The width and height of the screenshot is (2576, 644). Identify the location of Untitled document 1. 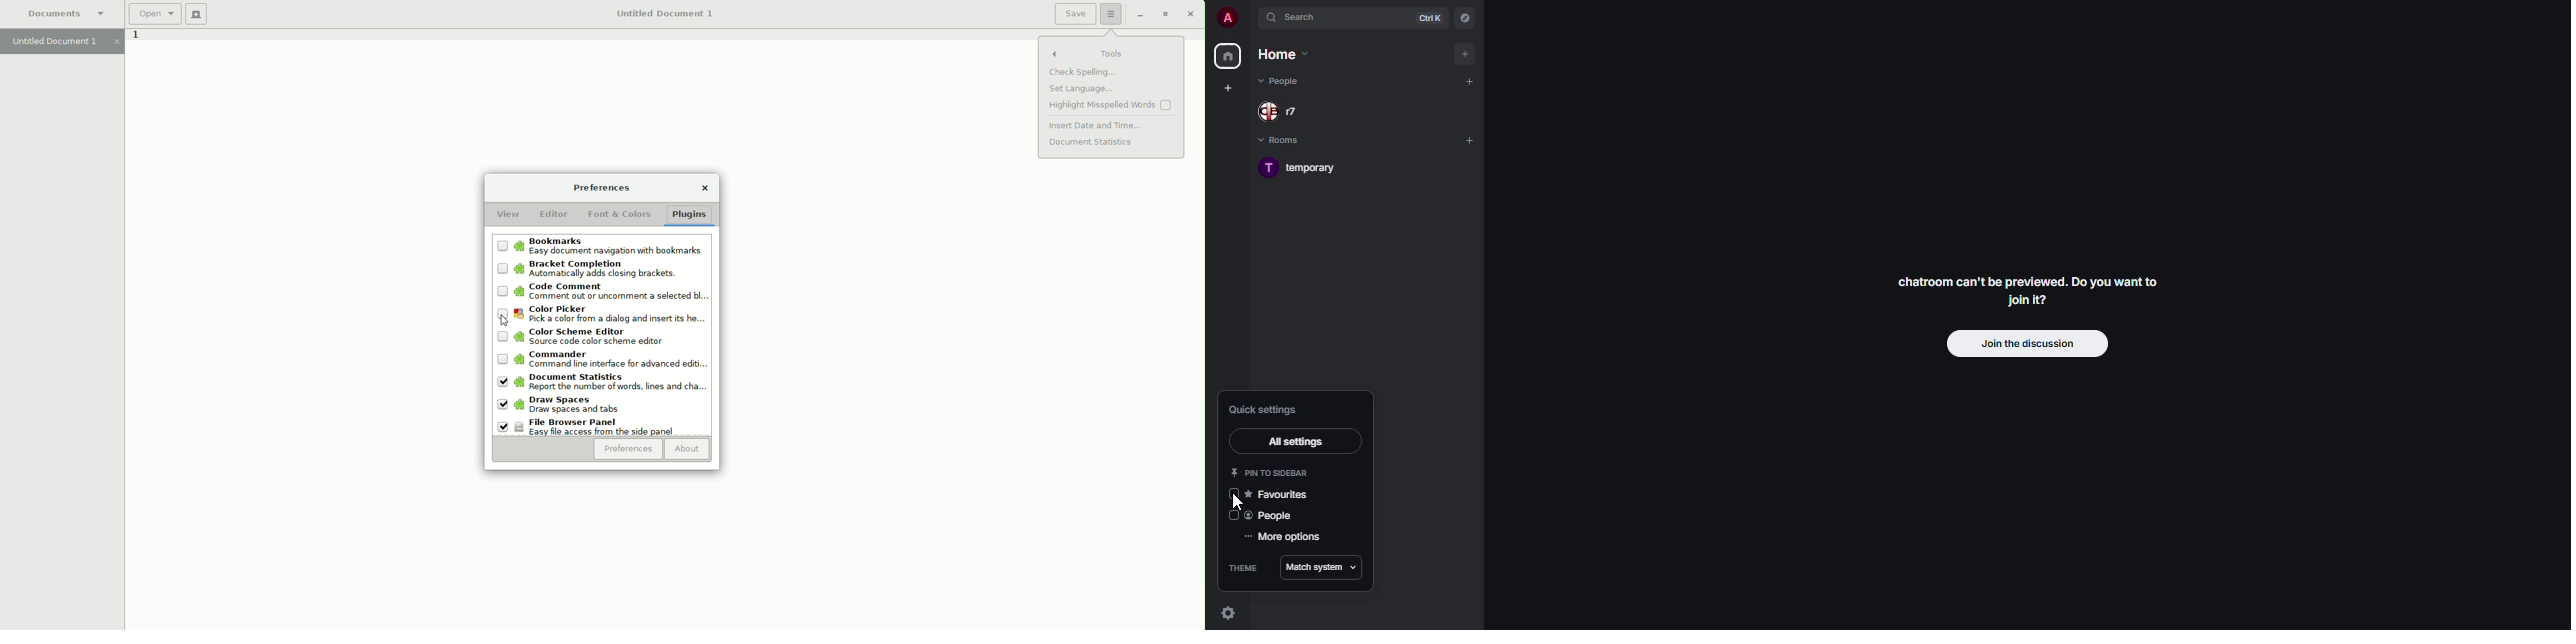
(62, 42).